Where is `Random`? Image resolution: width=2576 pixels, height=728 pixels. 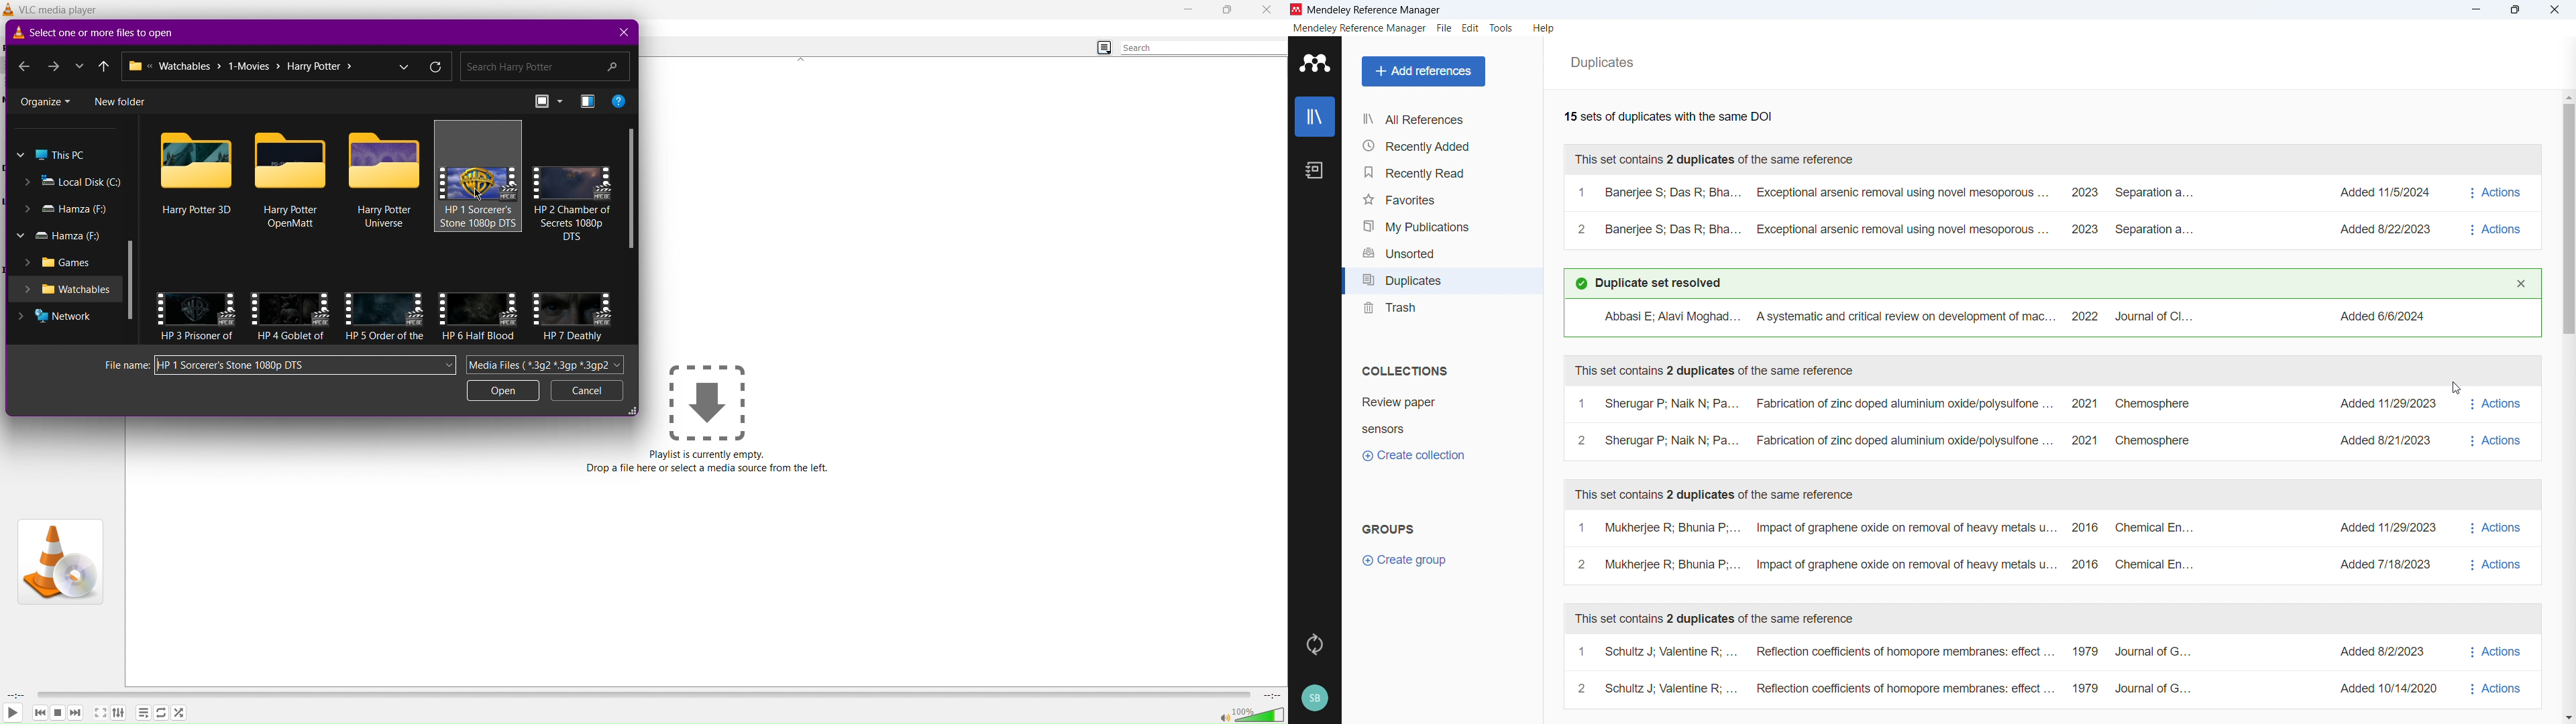 Random is located at coordinates (179, 713).